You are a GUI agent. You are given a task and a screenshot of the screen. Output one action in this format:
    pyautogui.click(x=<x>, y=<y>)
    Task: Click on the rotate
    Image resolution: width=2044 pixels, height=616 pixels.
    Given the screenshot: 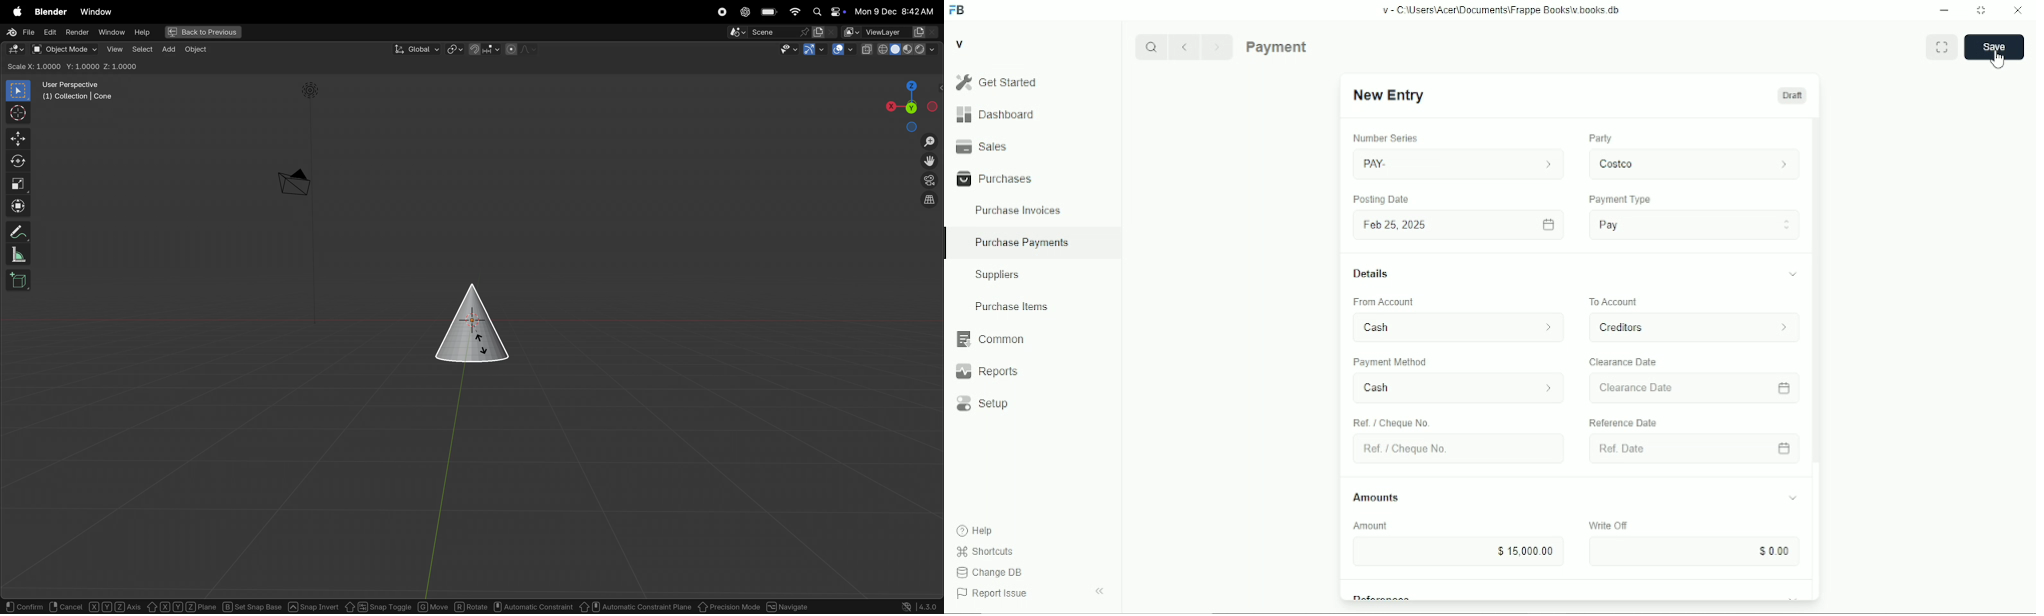 What is the action you would take?
    pyautogui.click(x=473, y=607)
    